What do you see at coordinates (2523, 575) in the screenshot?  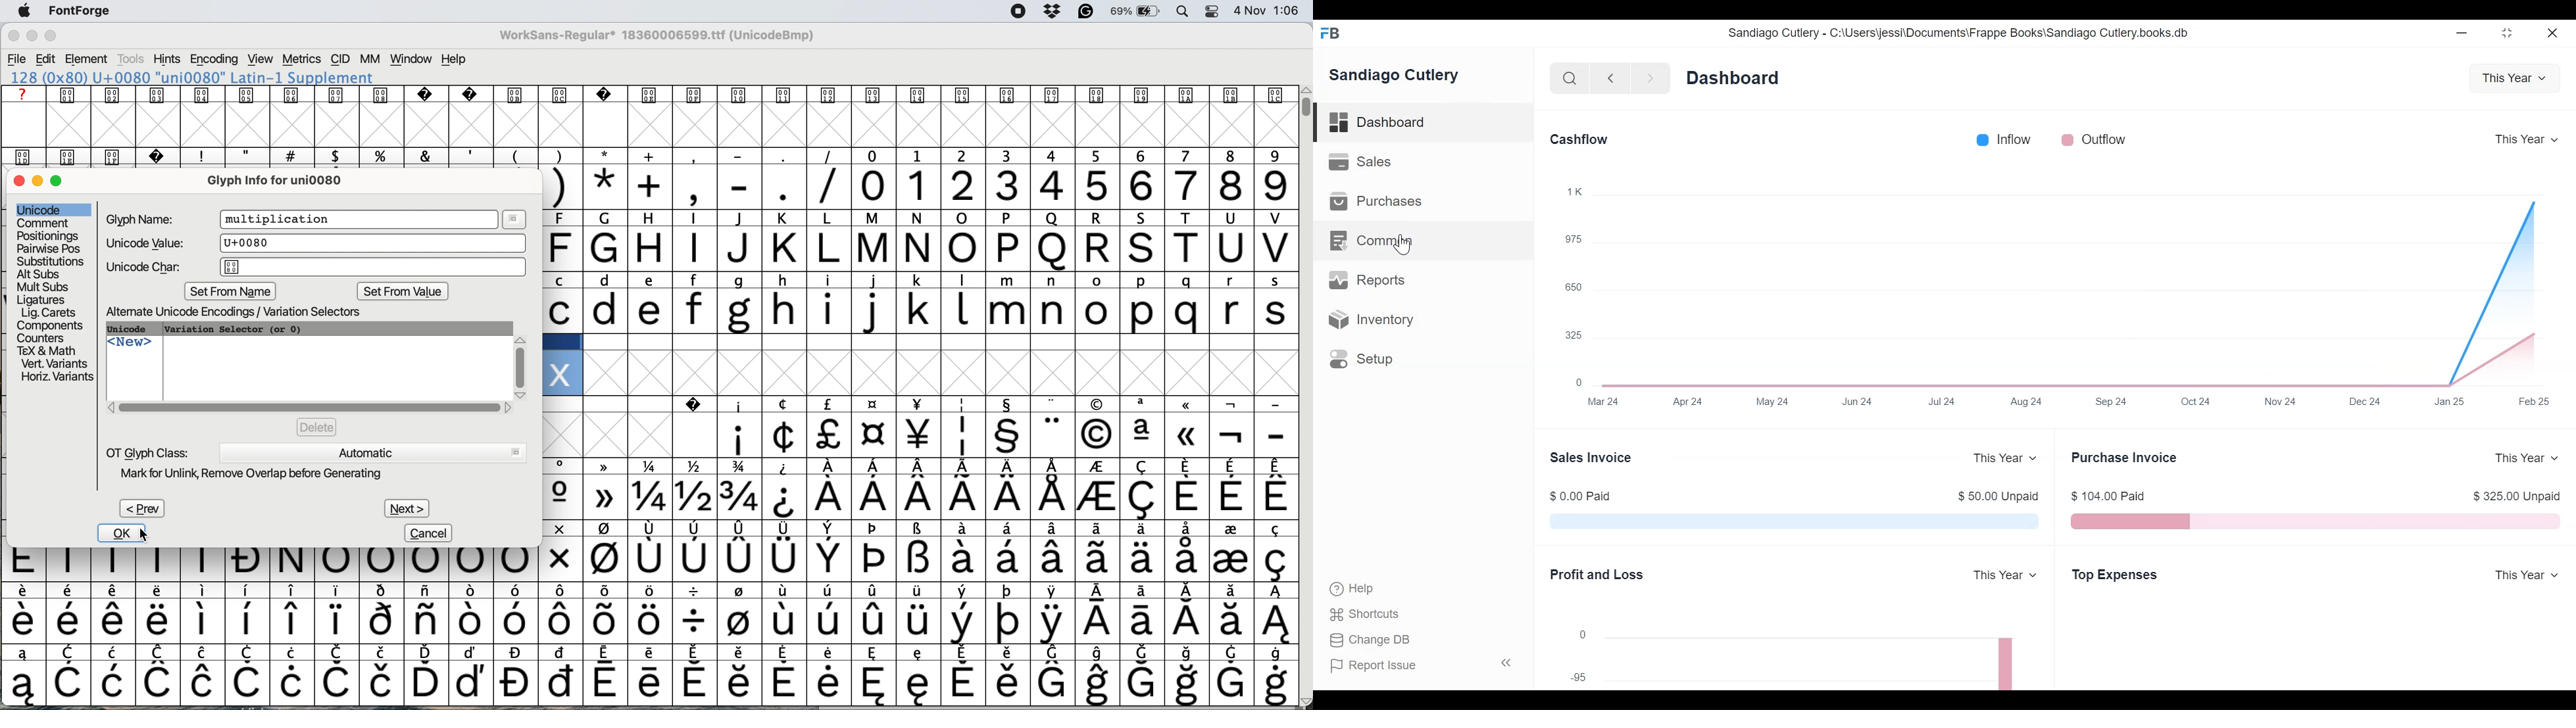 I see `This Year` at bounding box center [2523, 575].